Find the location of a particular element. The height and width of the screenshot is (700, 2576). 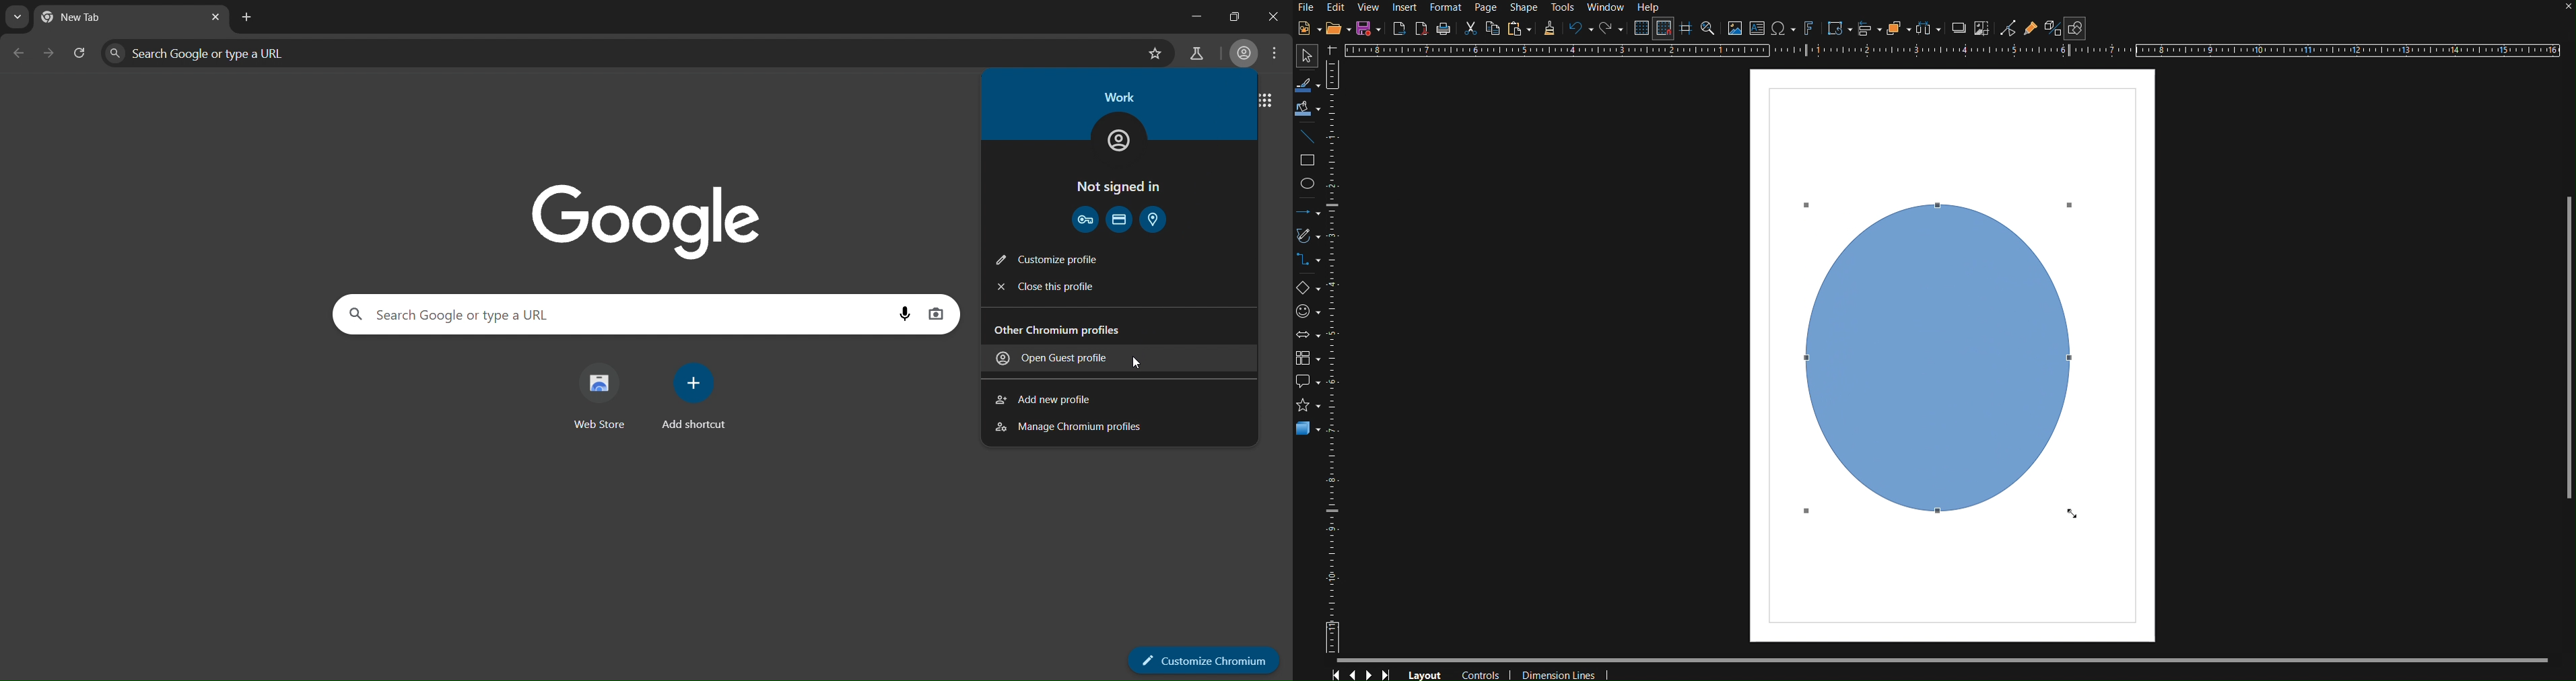

Insert is located at coordinates (1406, 7).